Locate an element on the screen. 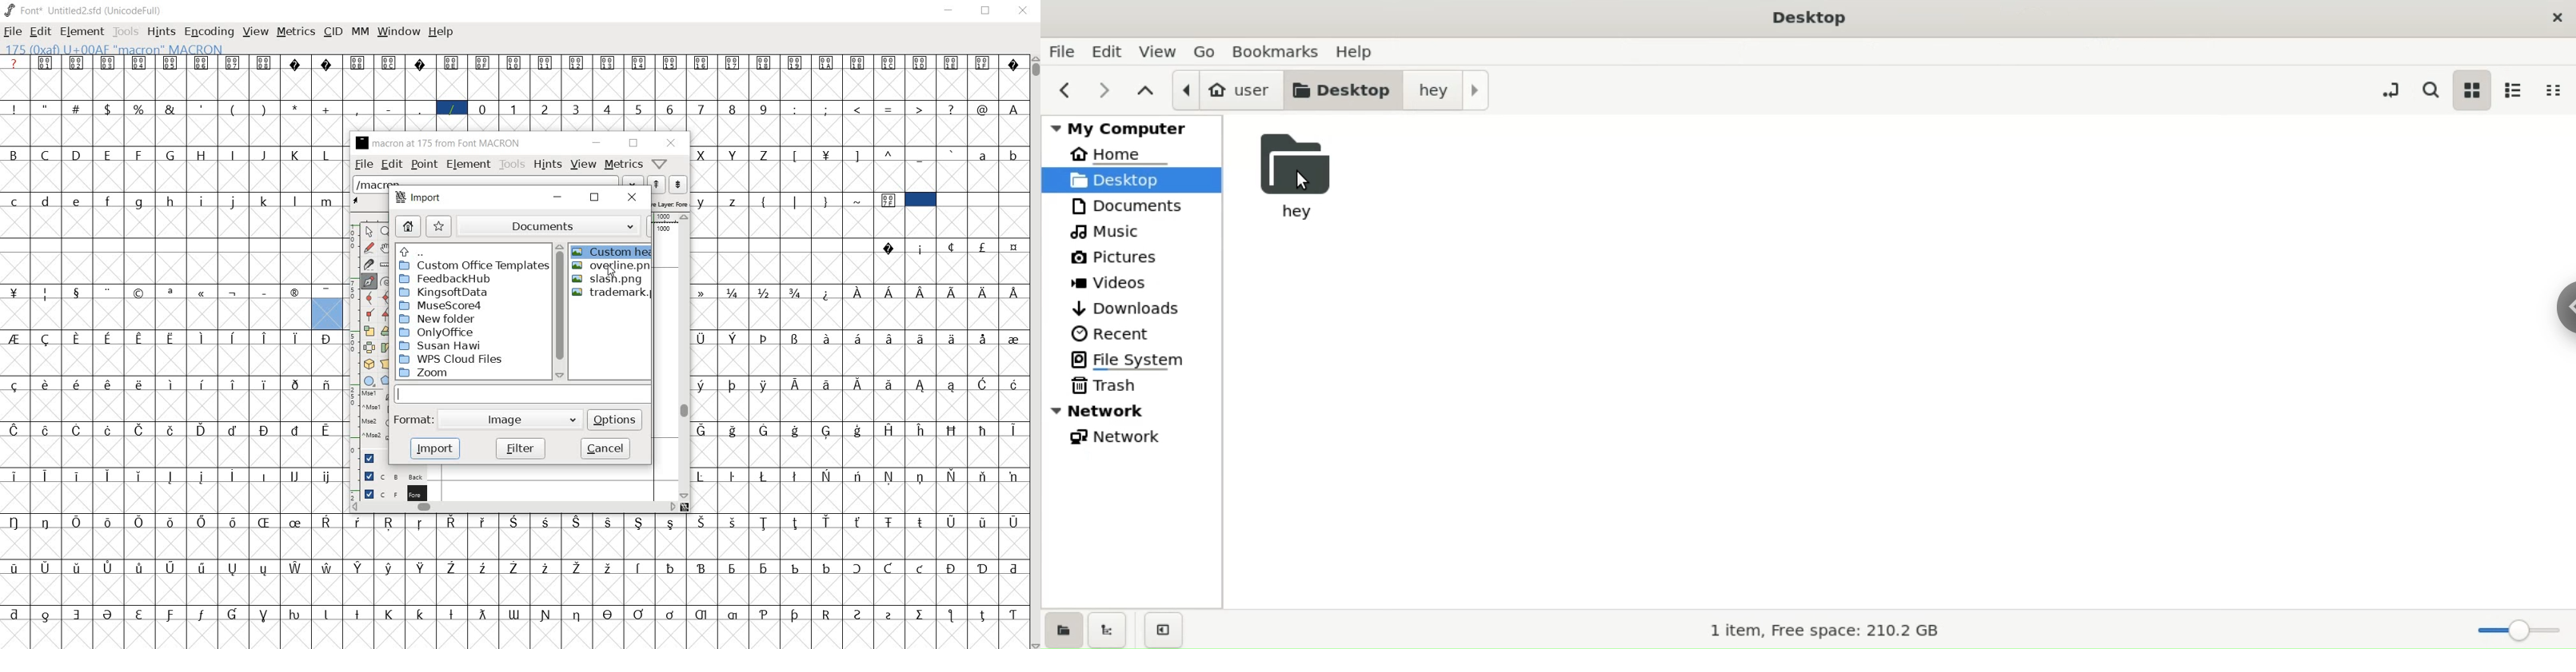  Symbol is located at coordinates (515, 62).